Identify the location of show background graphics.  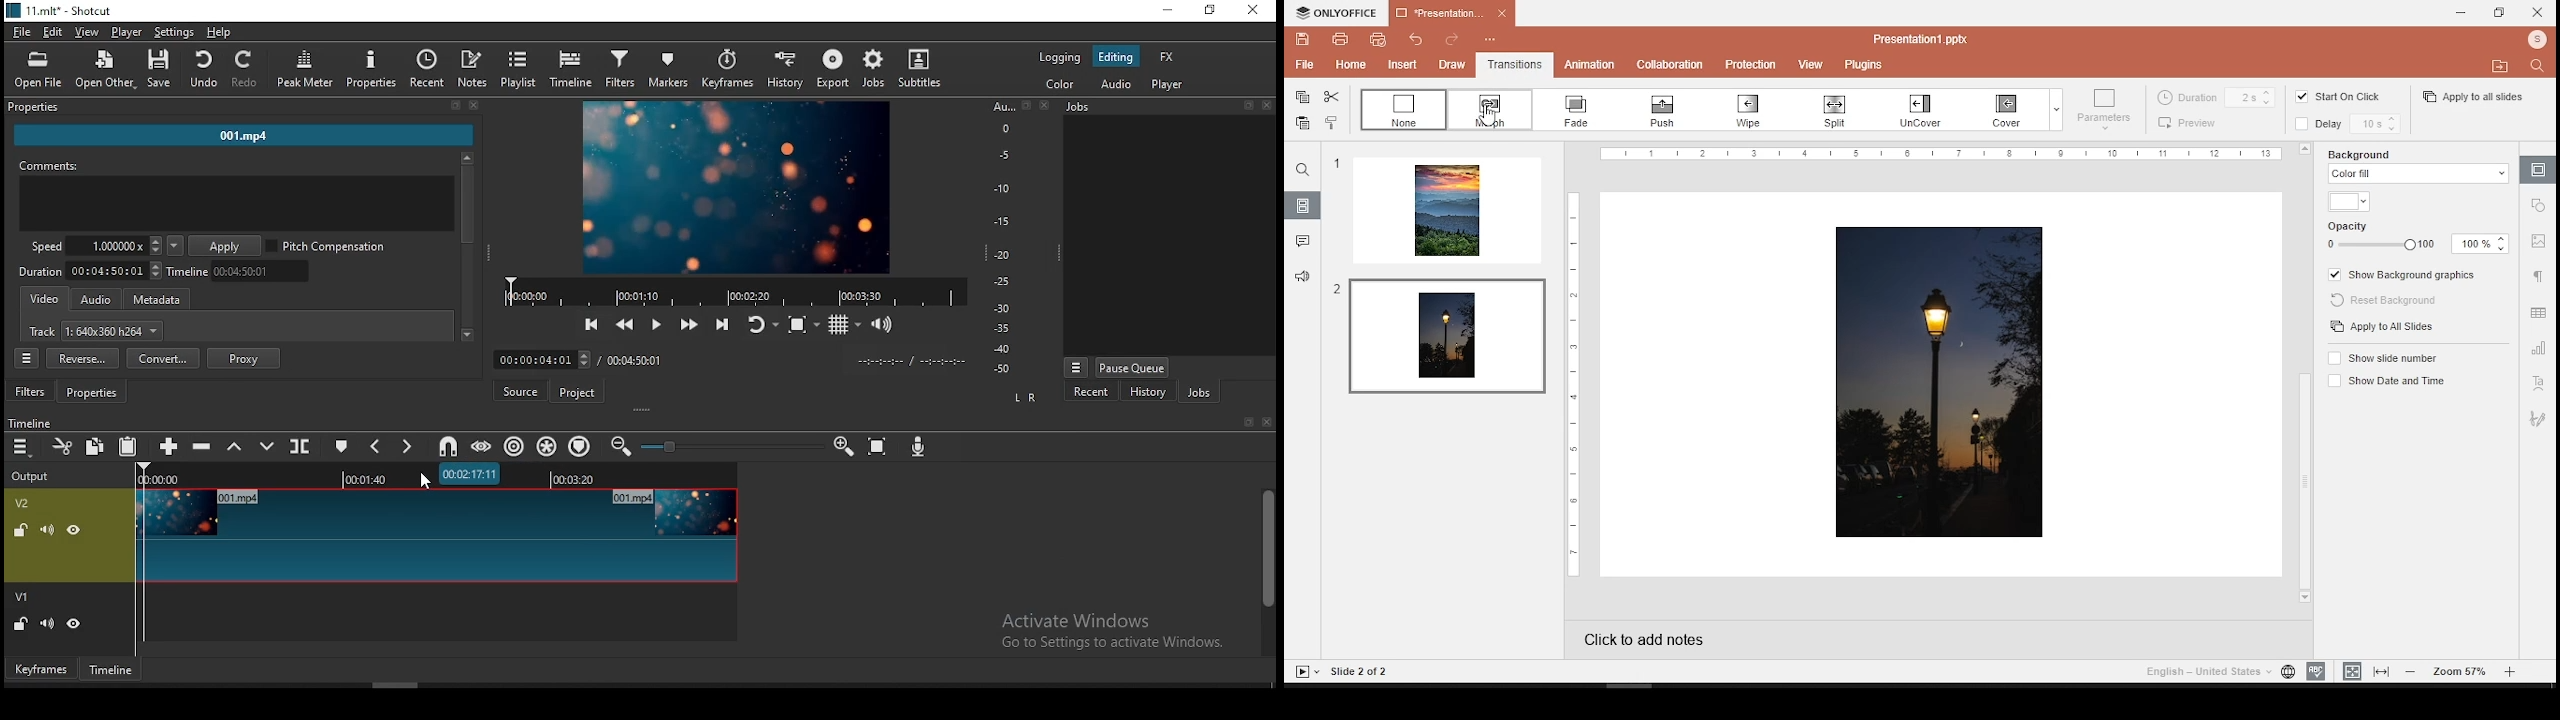
(2405, 274).